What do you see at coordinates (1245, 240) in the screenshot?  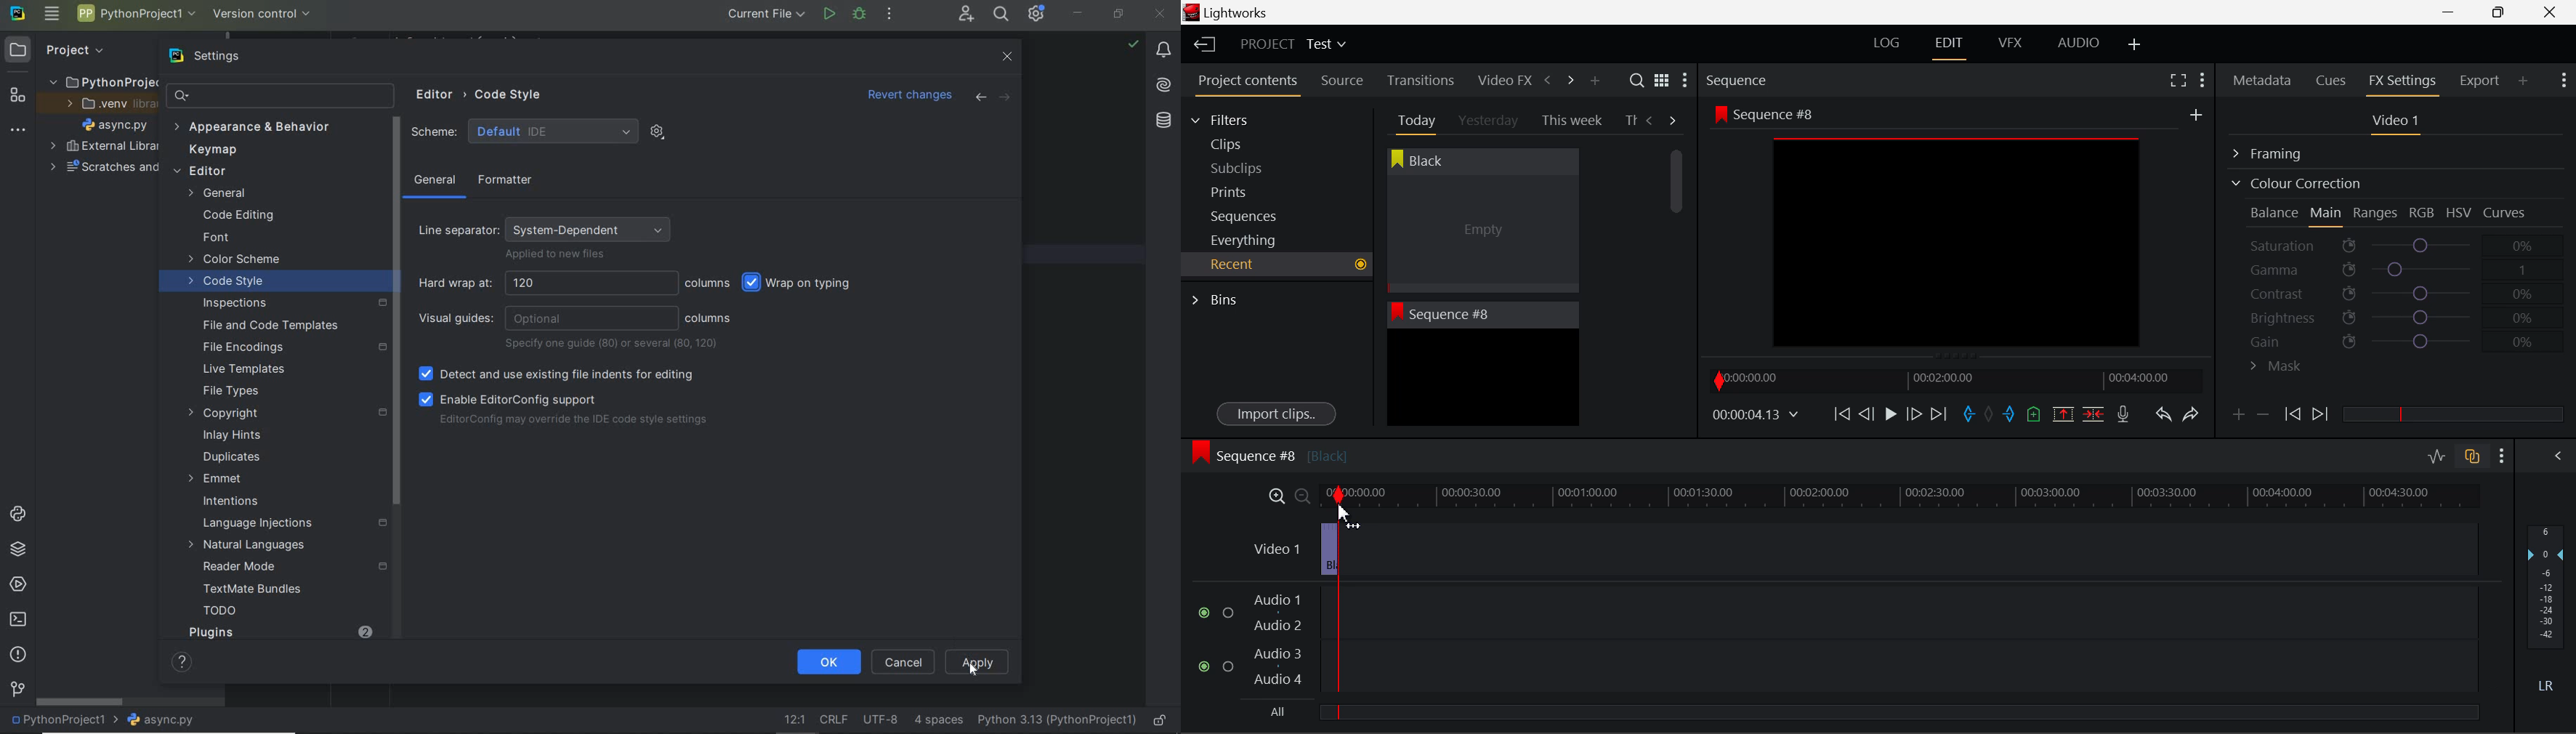 I see `Everything` at bounding box center [1245, 240].